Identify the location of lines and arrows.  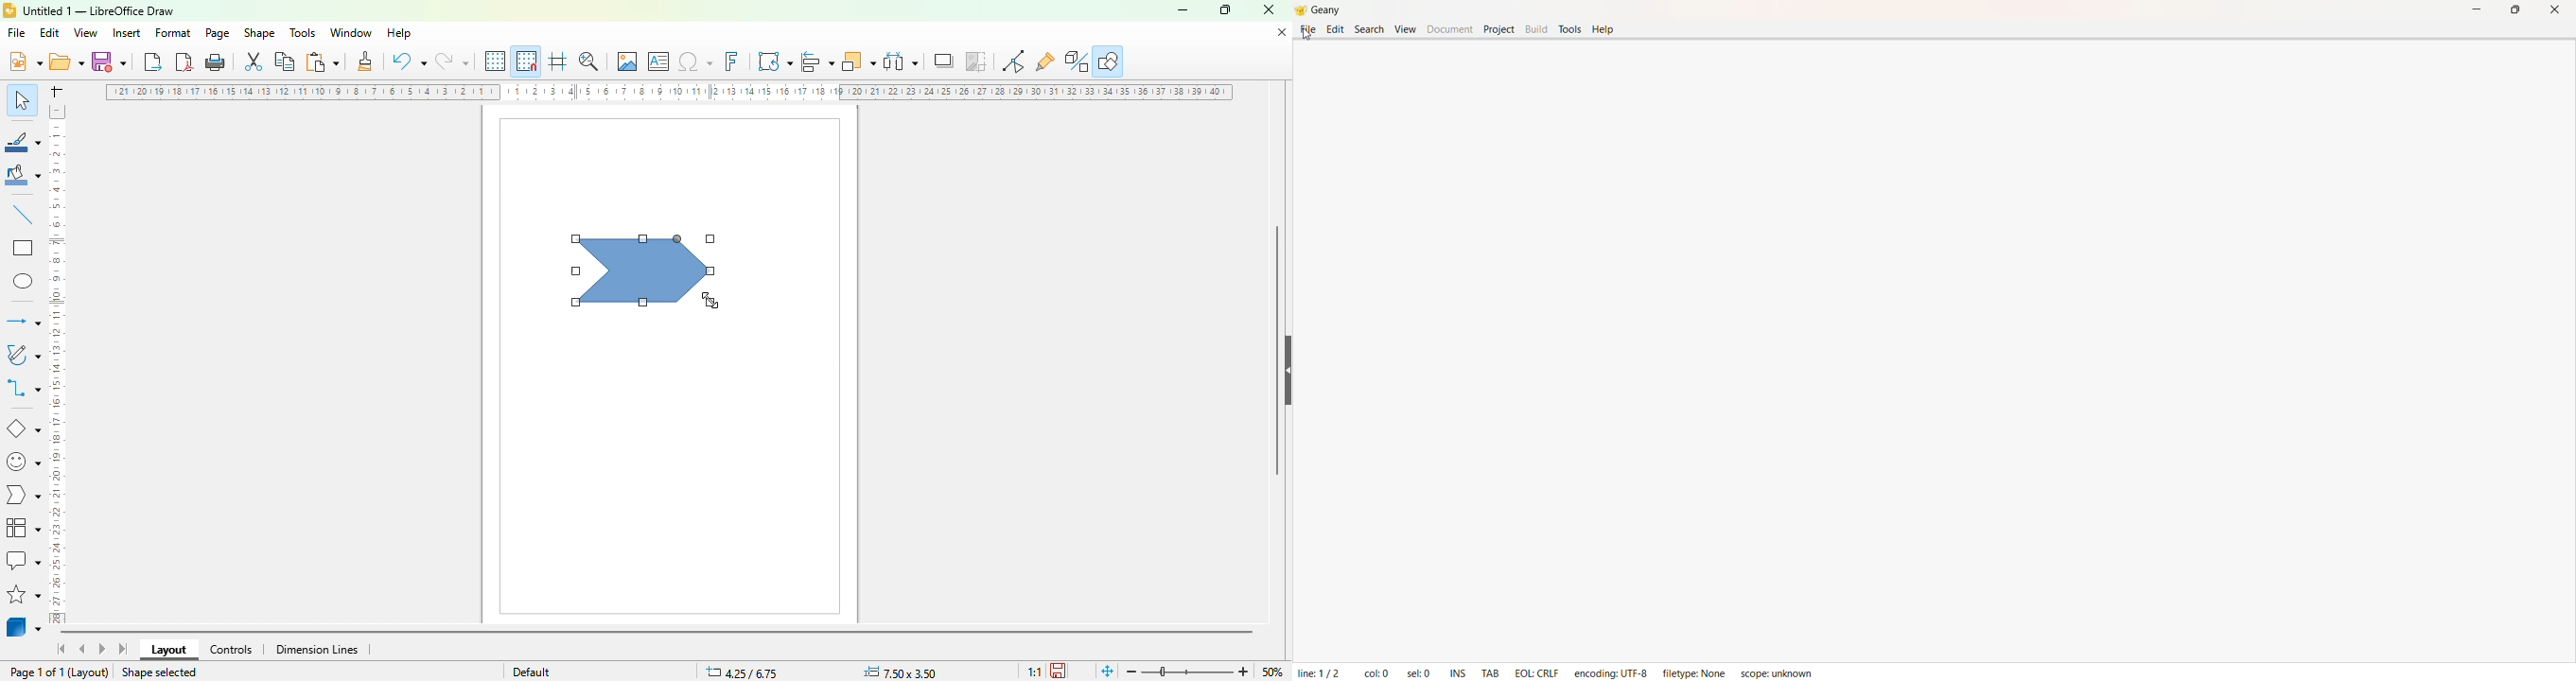
(23, 321).